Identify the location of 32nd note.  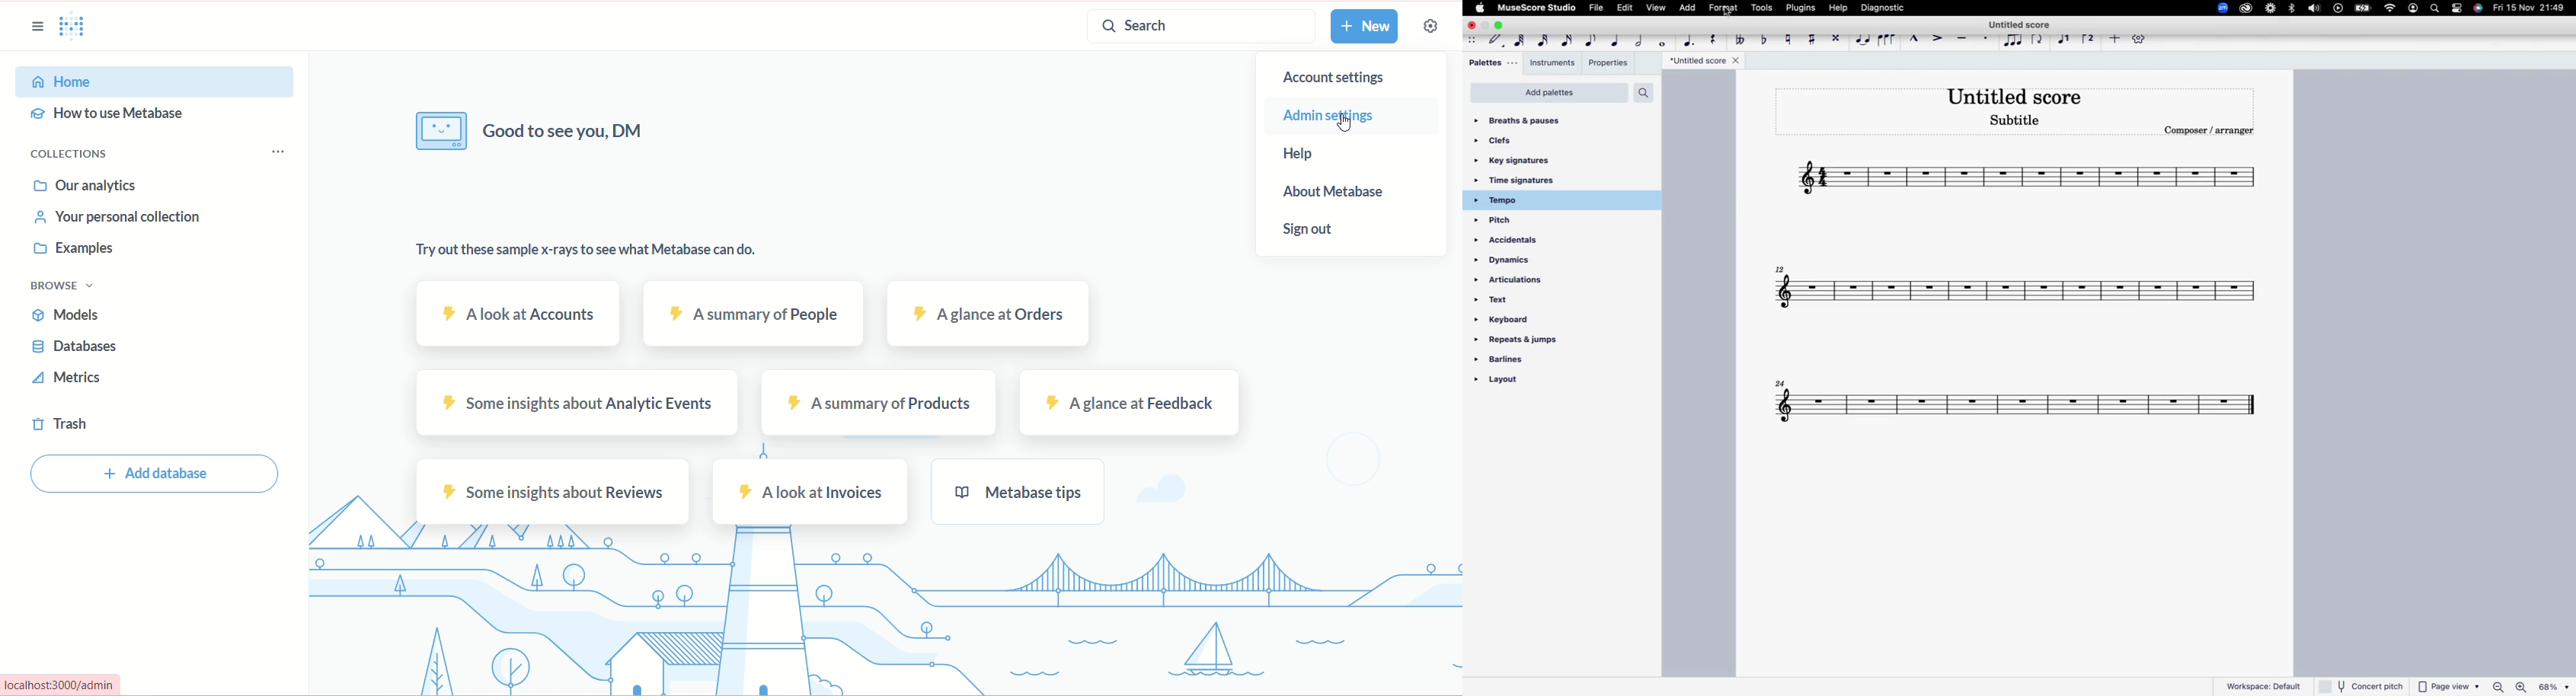
(1544, 38).